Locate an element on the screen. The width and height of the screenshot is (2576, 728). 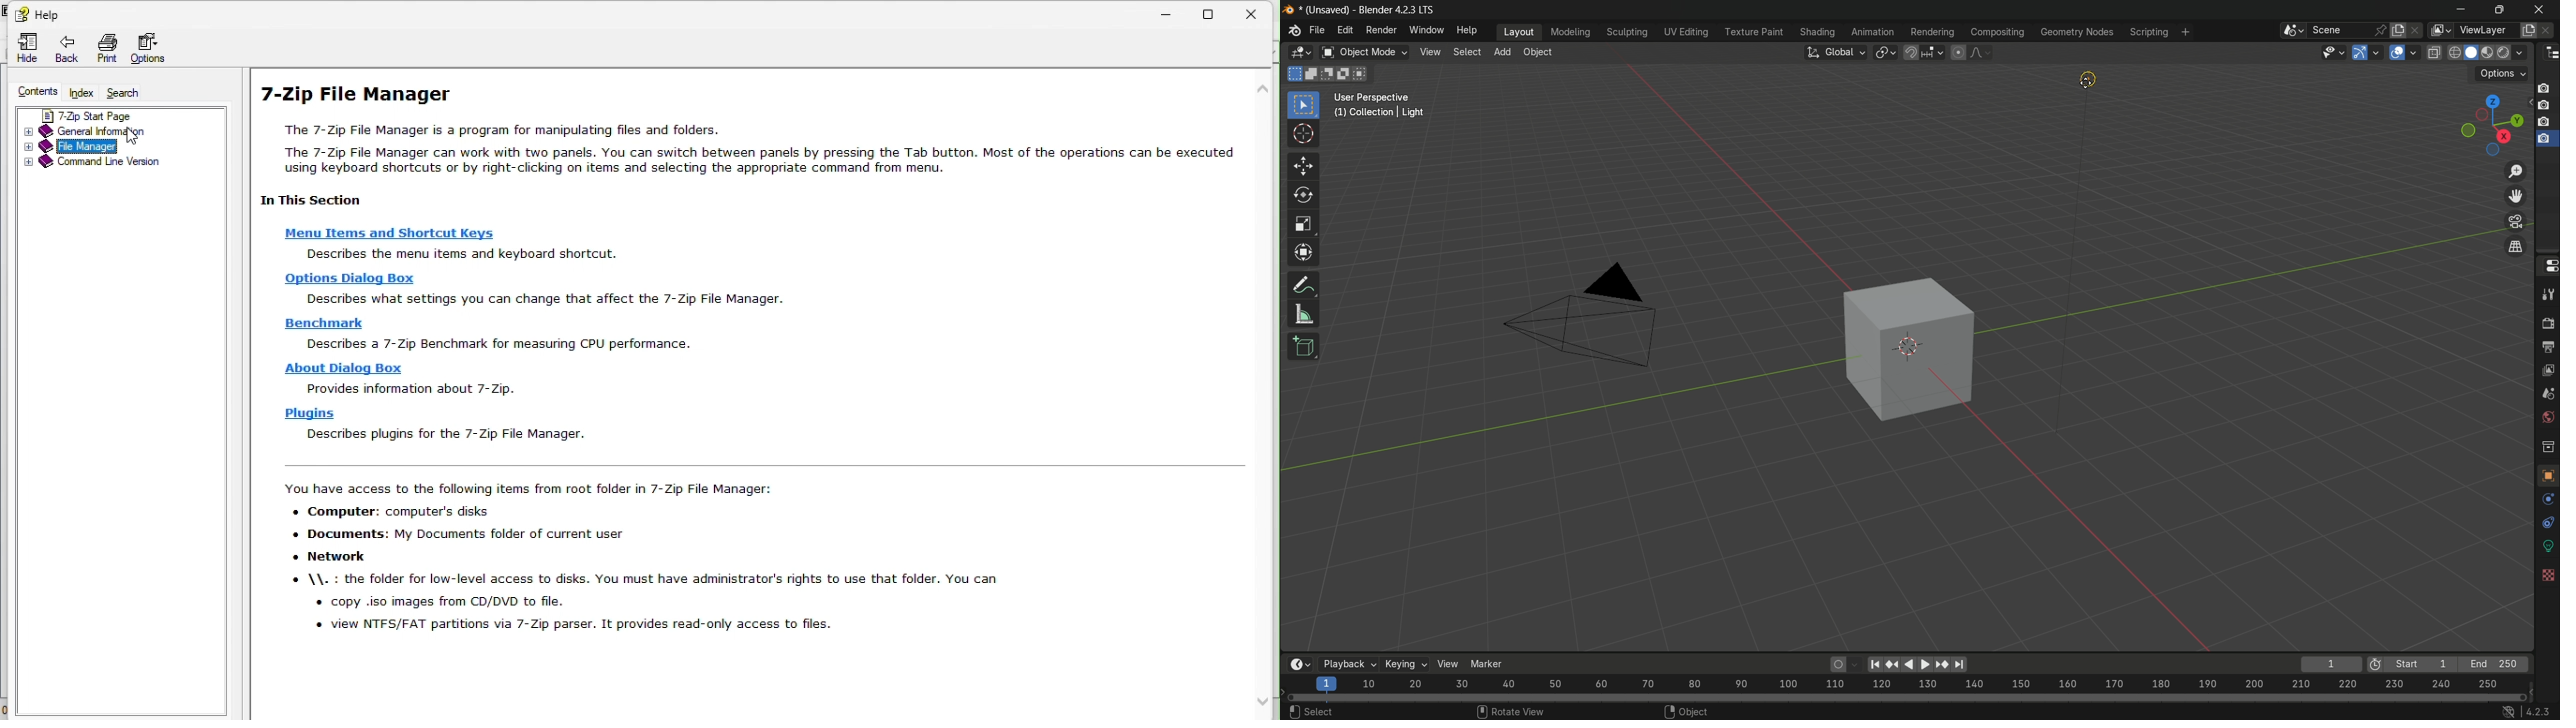
object mode is located at coordinates (1364, 53).